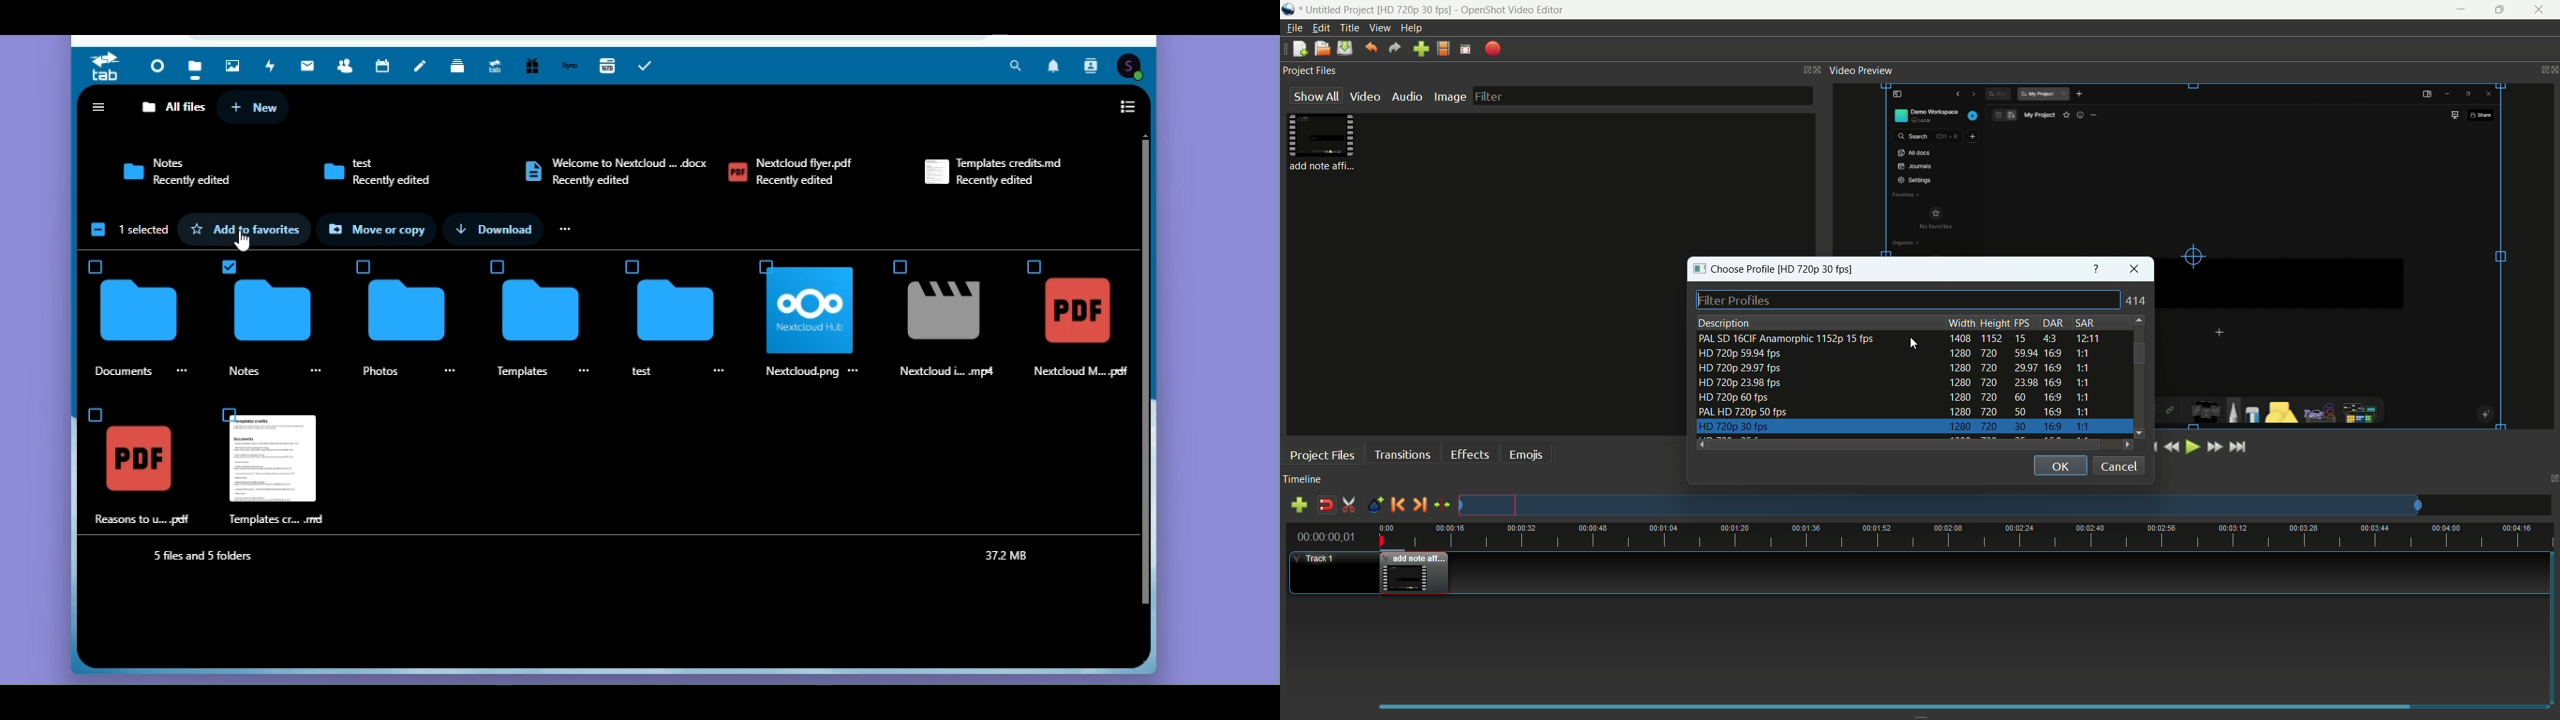 Image resolution: width=2576 pixels, height=728 pixels. What do you see at coordinates (191, 182) in the screenshot?
I see `Recently edited` at bounding box center [191, 182].